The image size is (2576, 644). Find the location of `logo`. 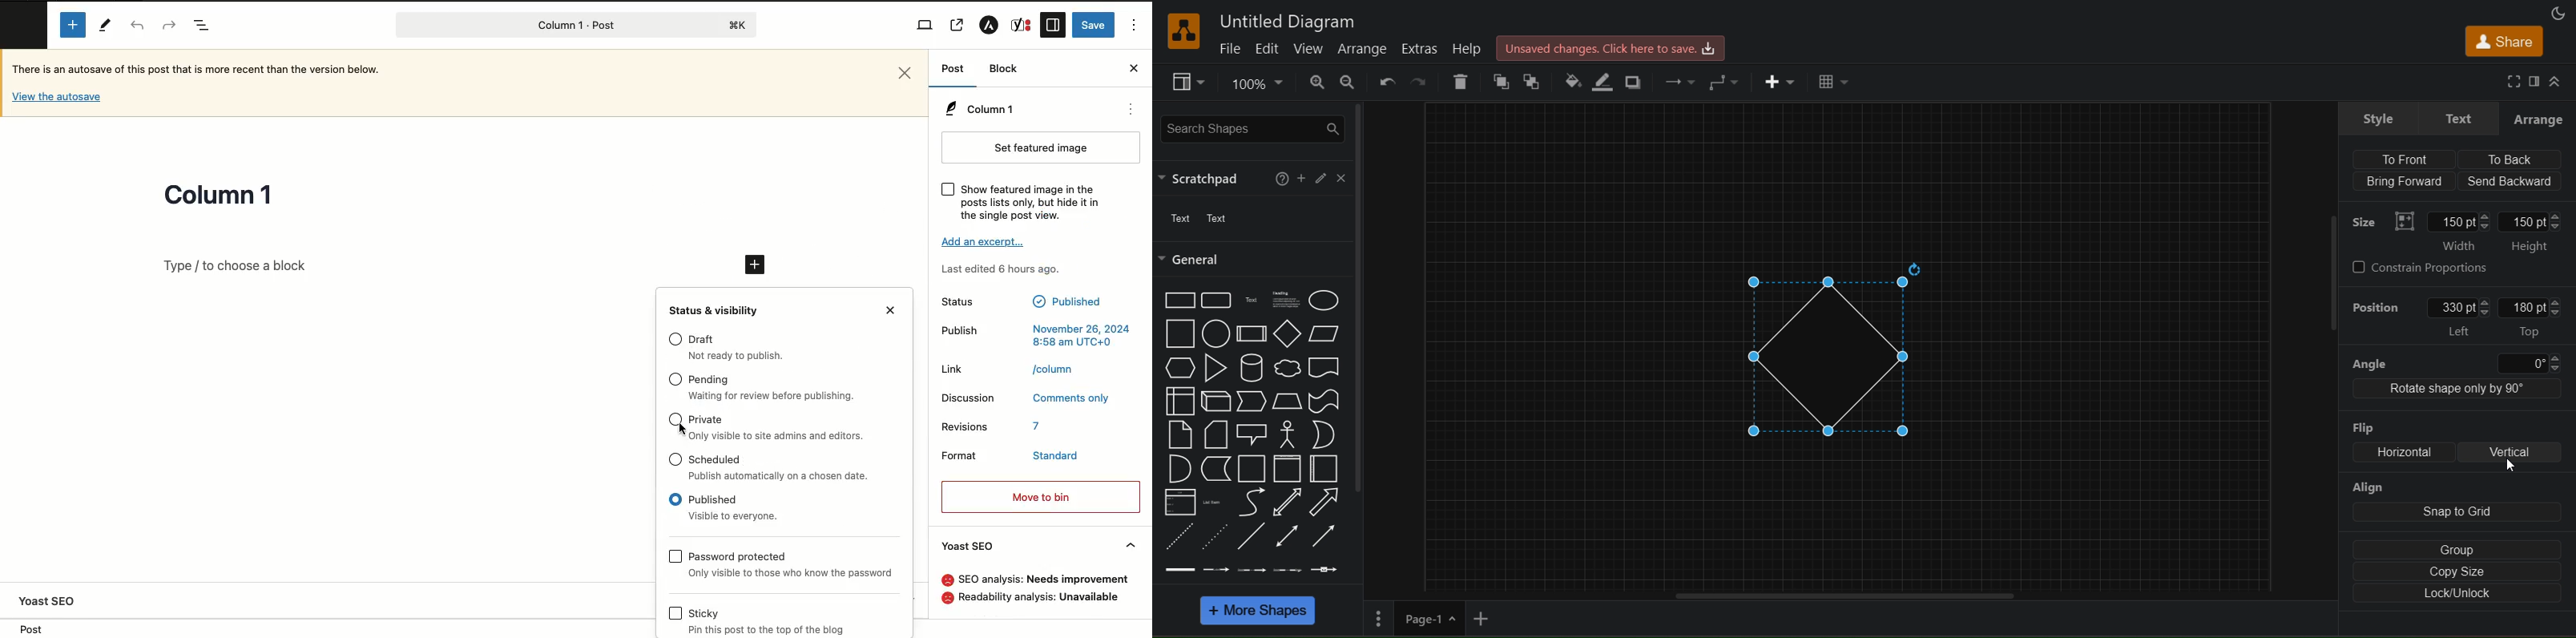

logo is located at coordinates (1183, 30).